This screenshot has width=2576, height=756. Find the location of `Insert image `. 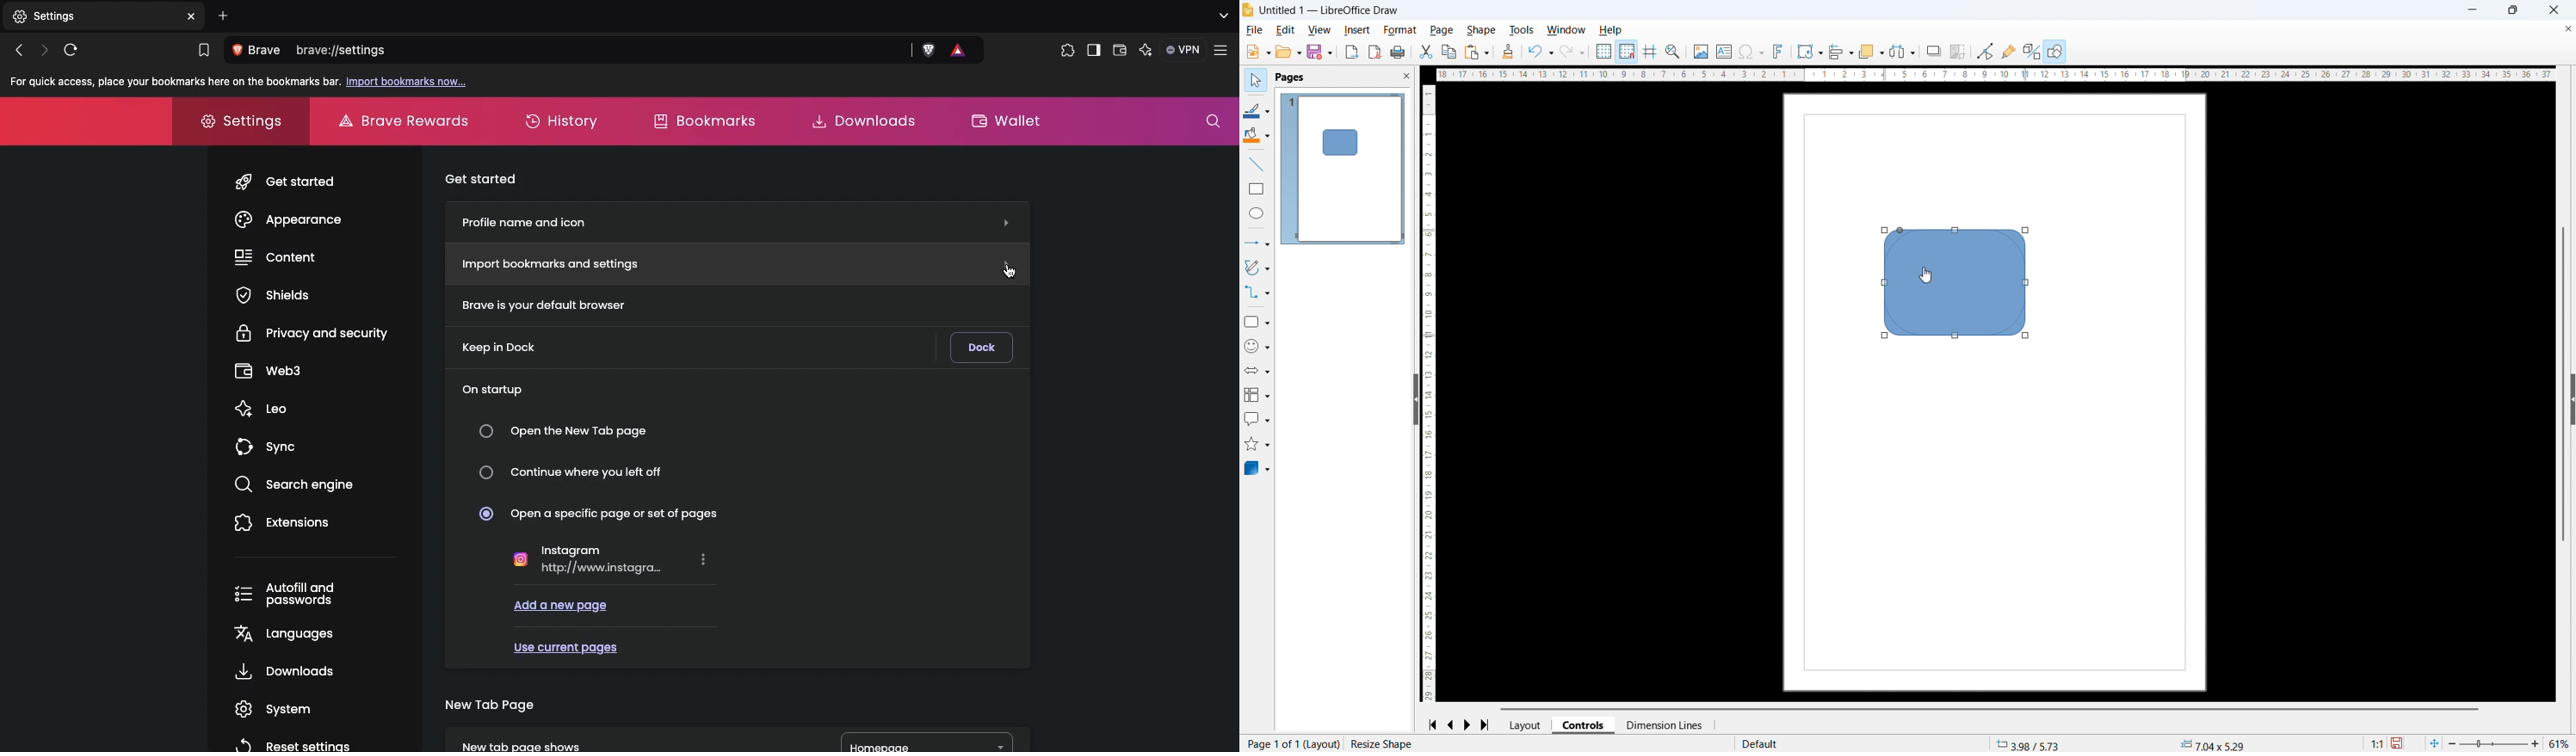

Insert image  is located at coordinates (1700, 51).